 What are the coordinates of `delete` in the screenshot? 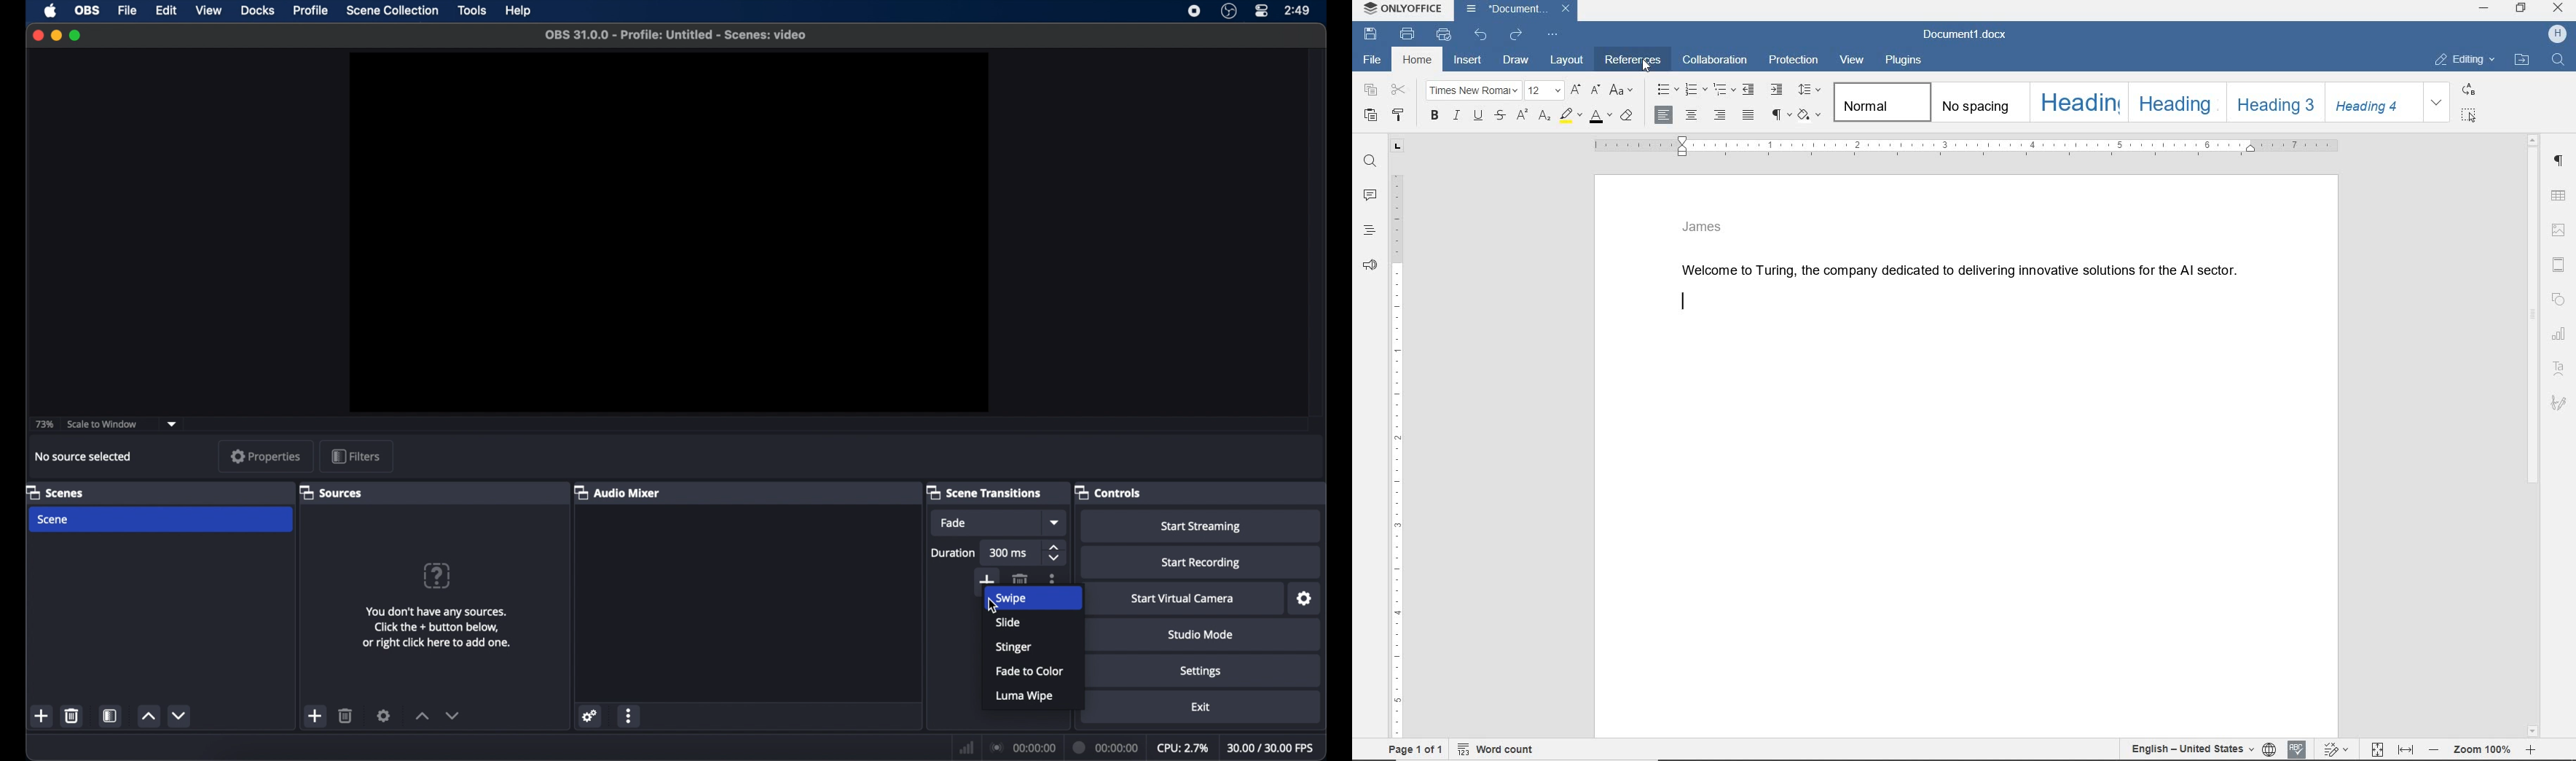 It's located at (346, 715).